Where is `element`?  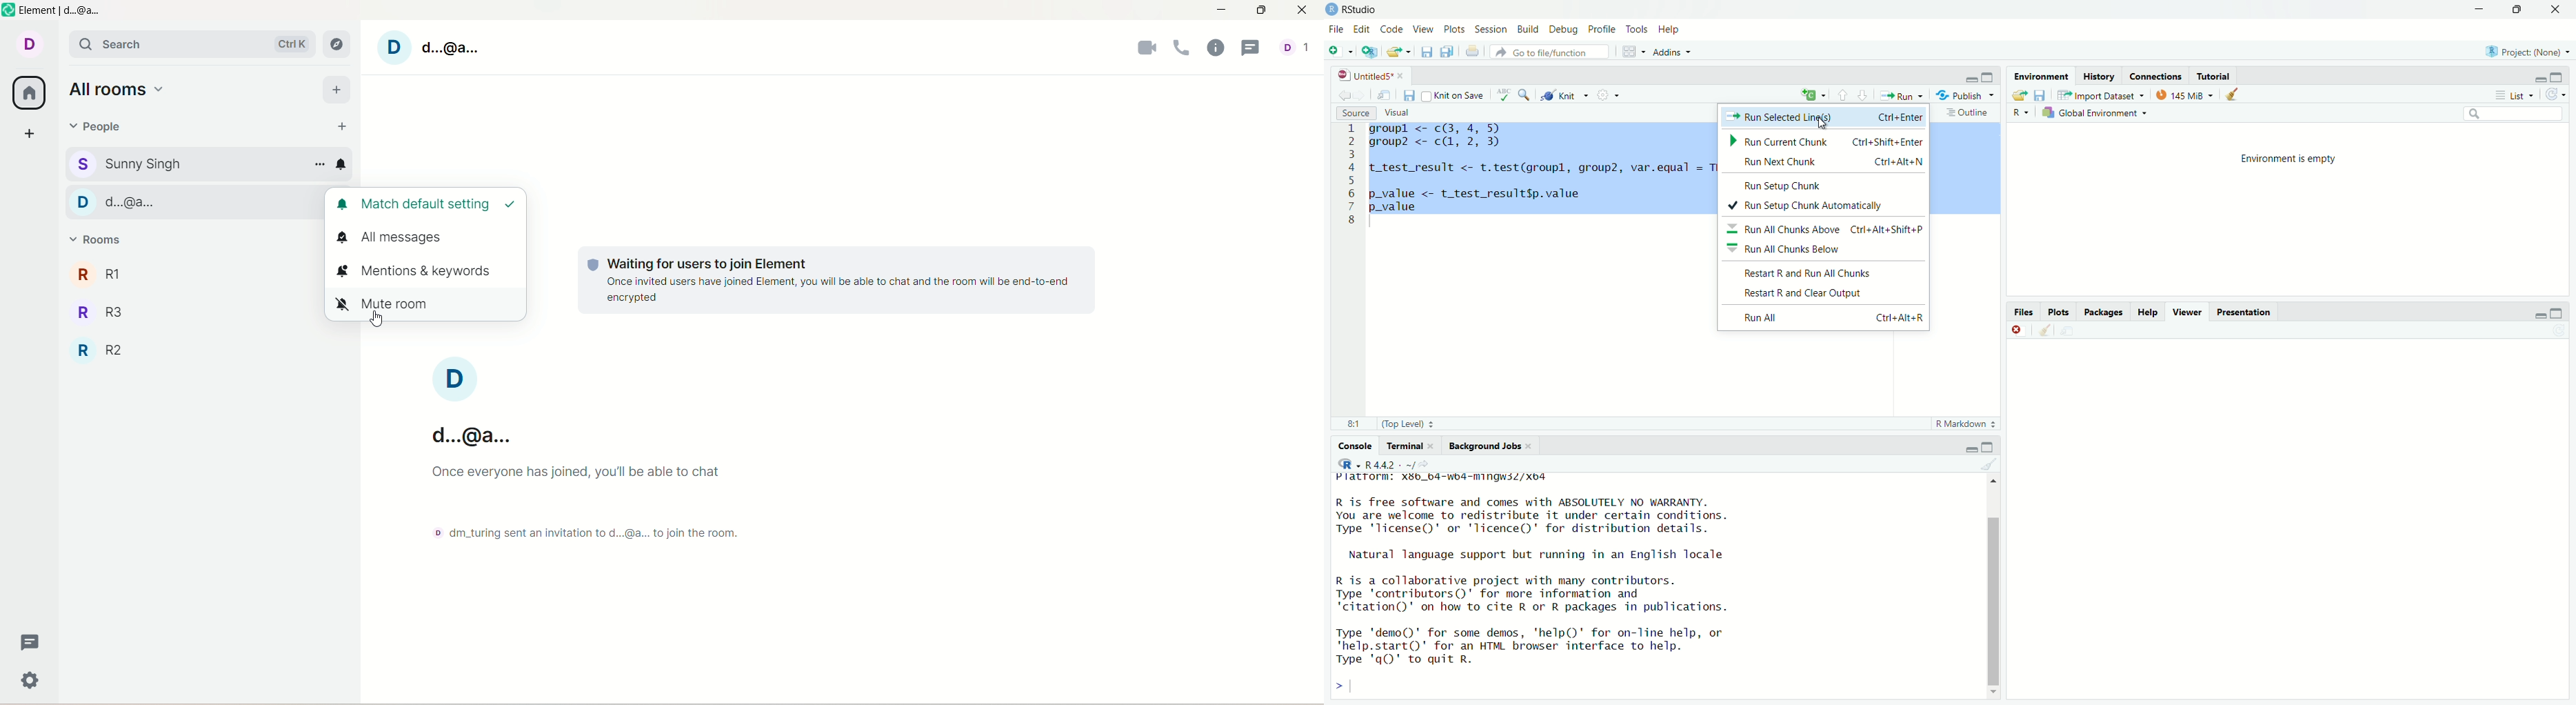
element is located at coordinates (63, 11).